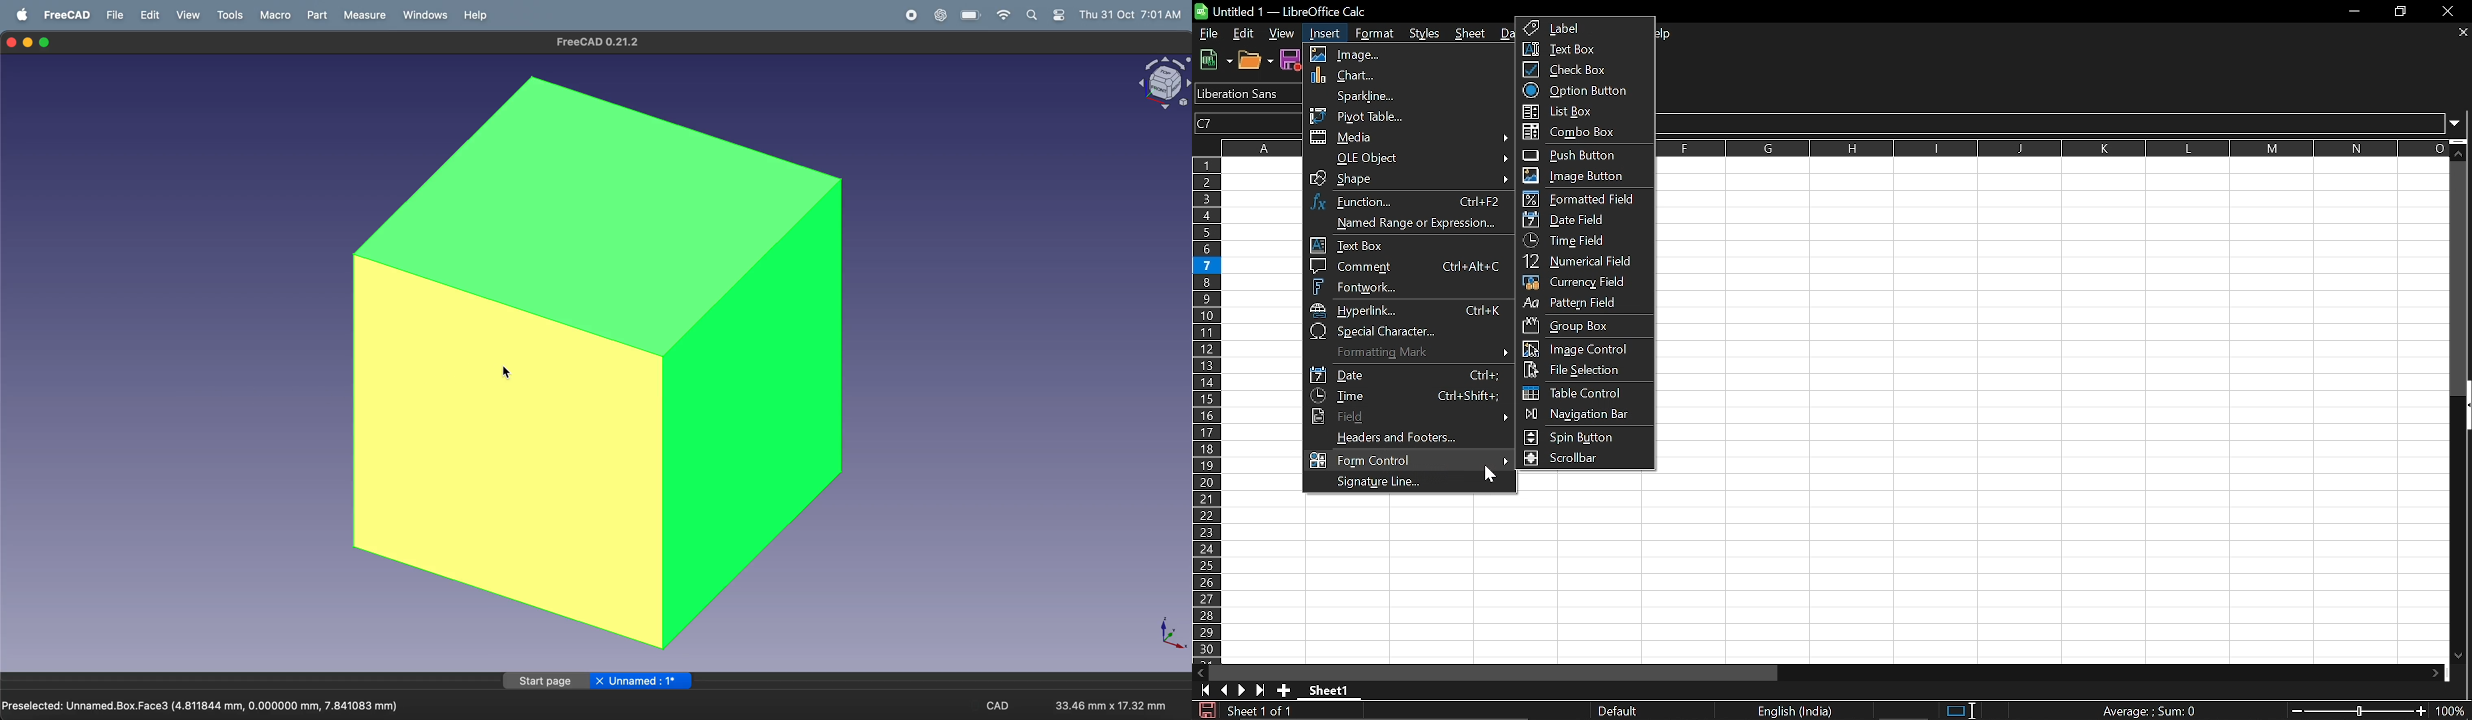 Image resolution: width=2492 pixels, height=728 pixels. I want to click on tools, so click(232, 15).